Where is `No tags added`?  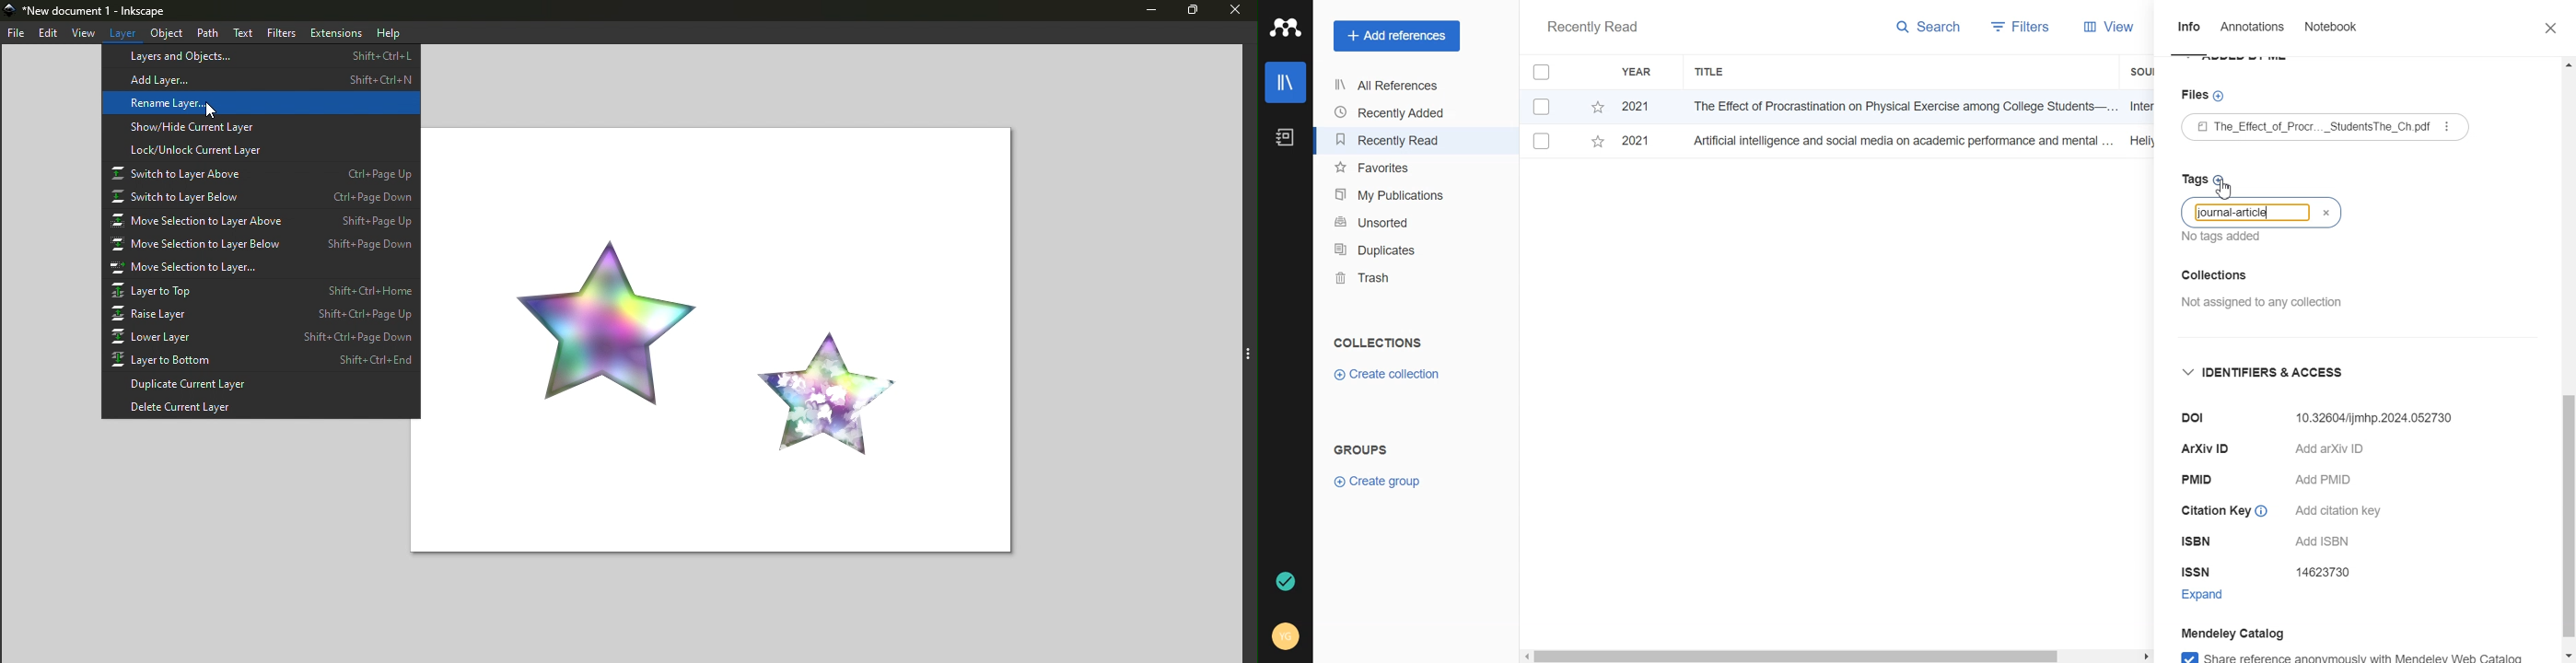
No tags added is located at coordinates (2222, 237).